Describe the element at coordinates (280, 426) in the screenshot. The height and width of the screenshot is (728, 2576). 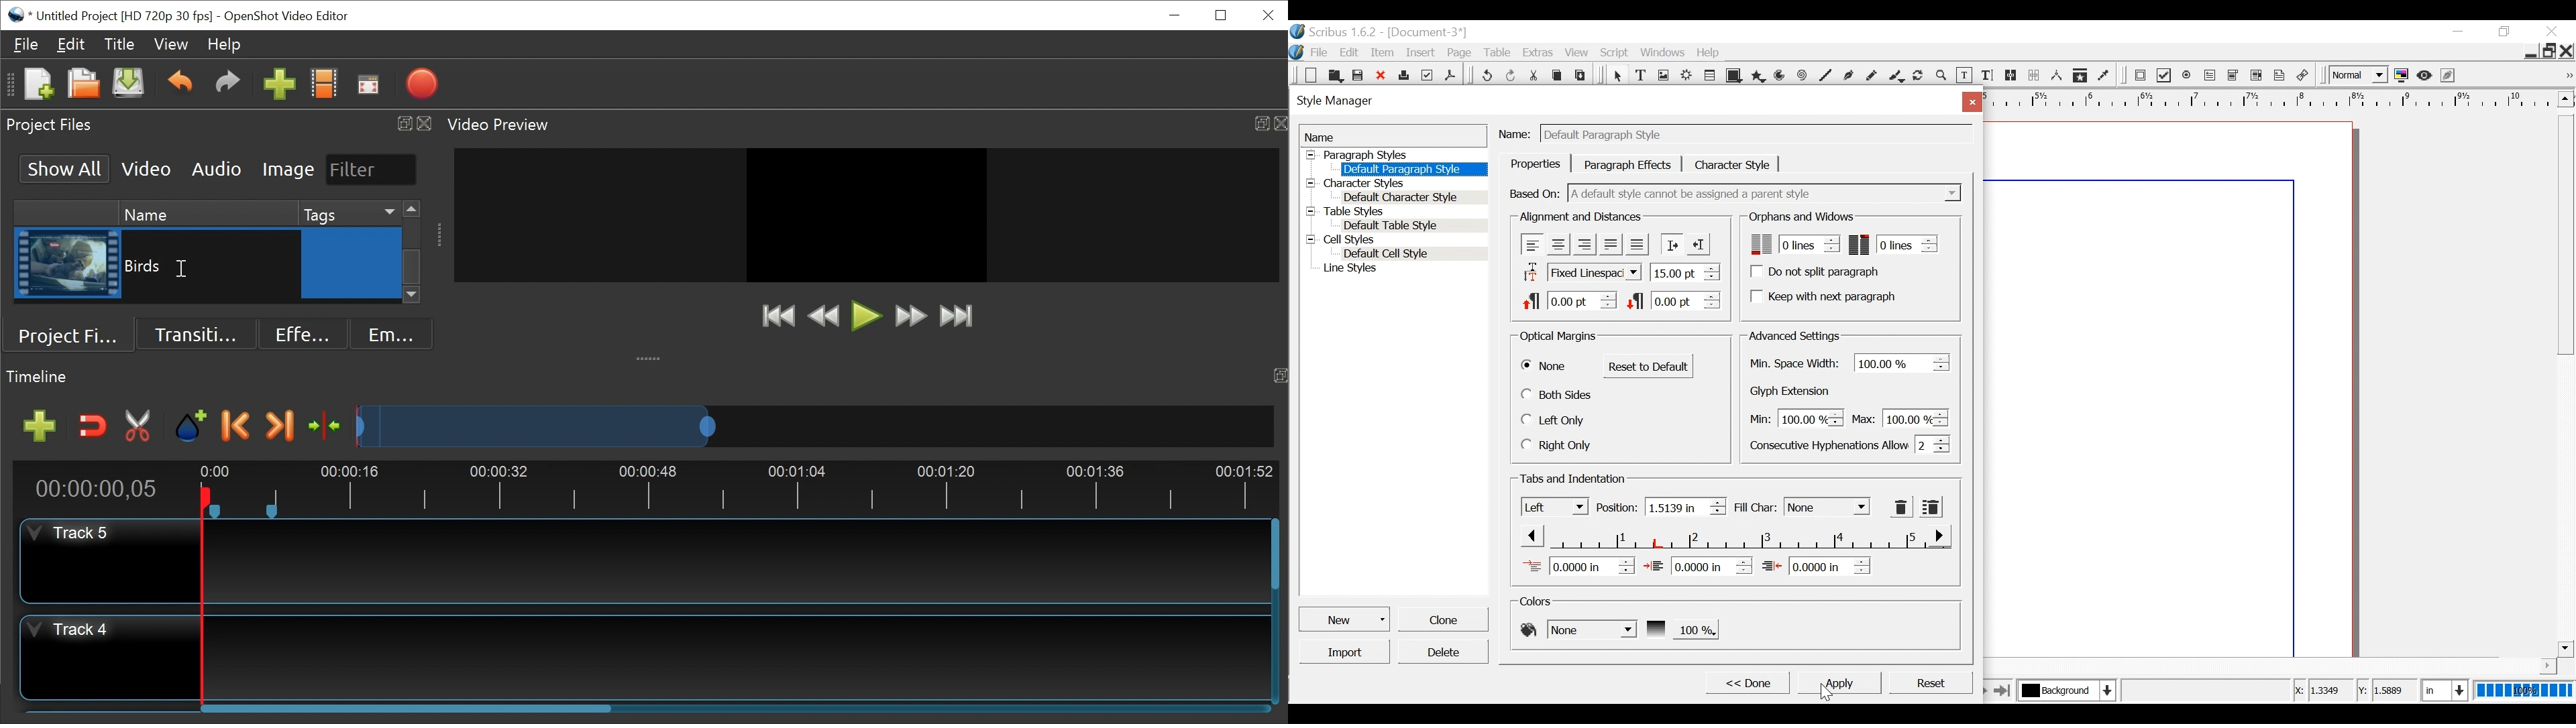
I see `Next Marker` at that location.